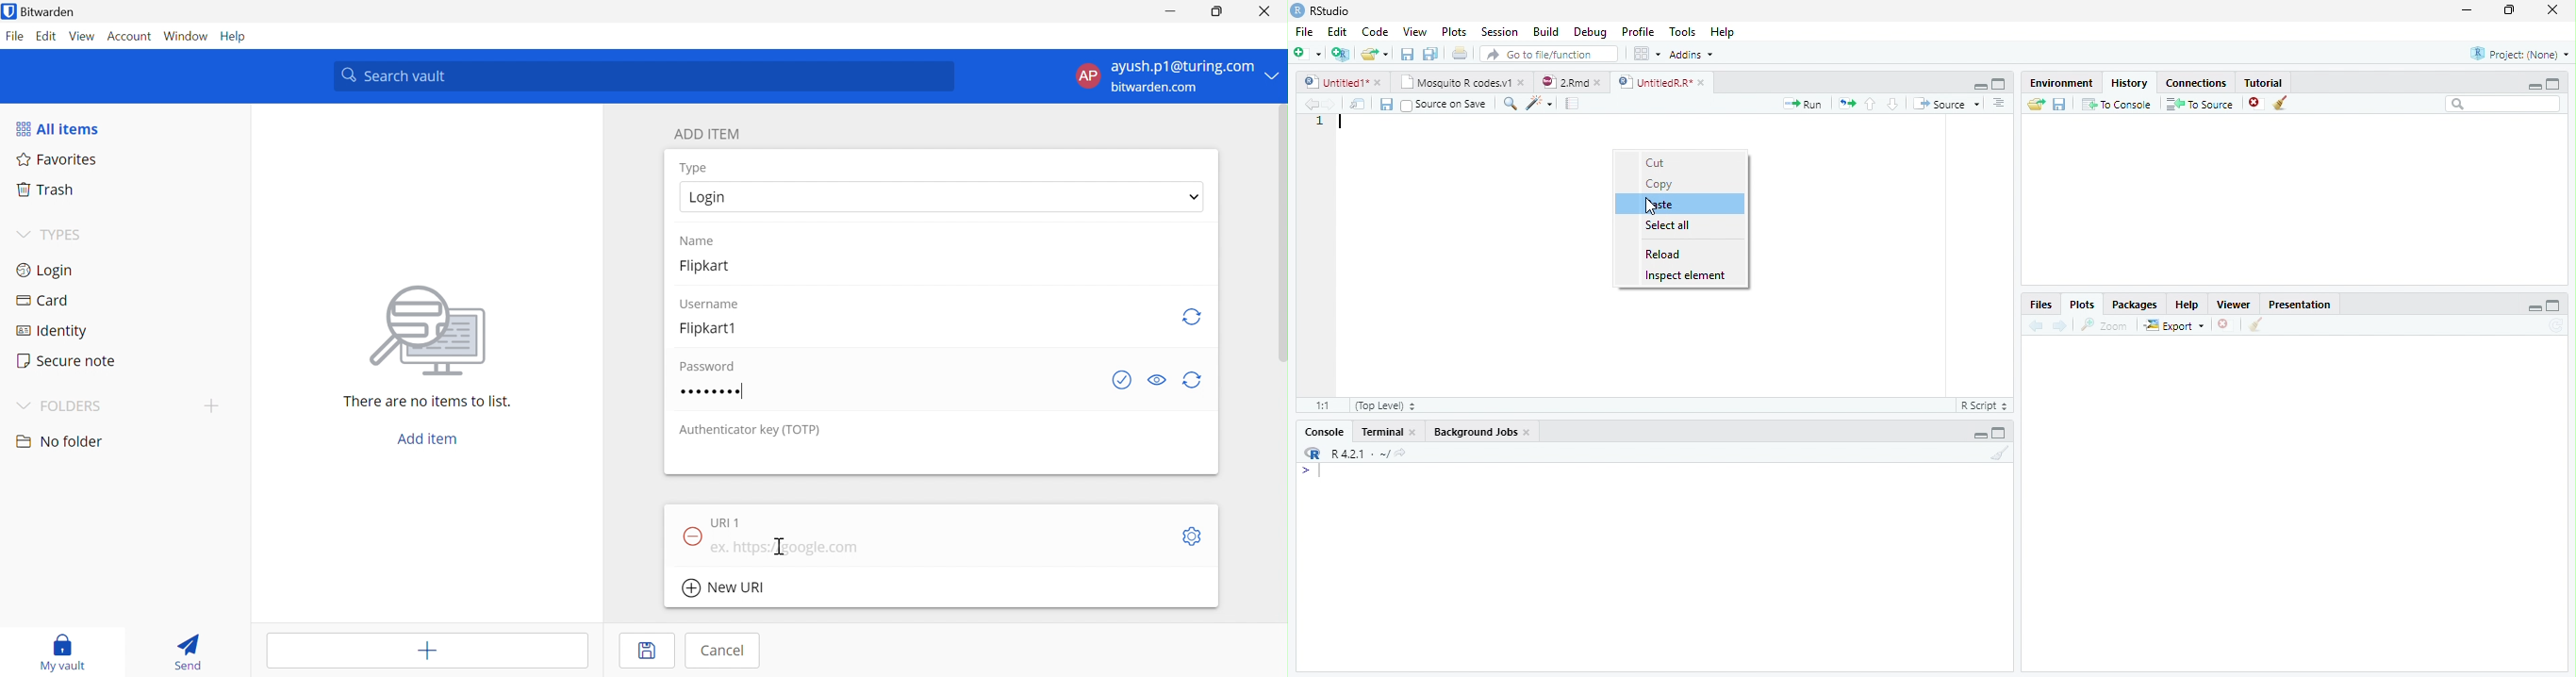 This screenshot has height=700, width=2576. I want to click on Debug, so click(1591, 31).